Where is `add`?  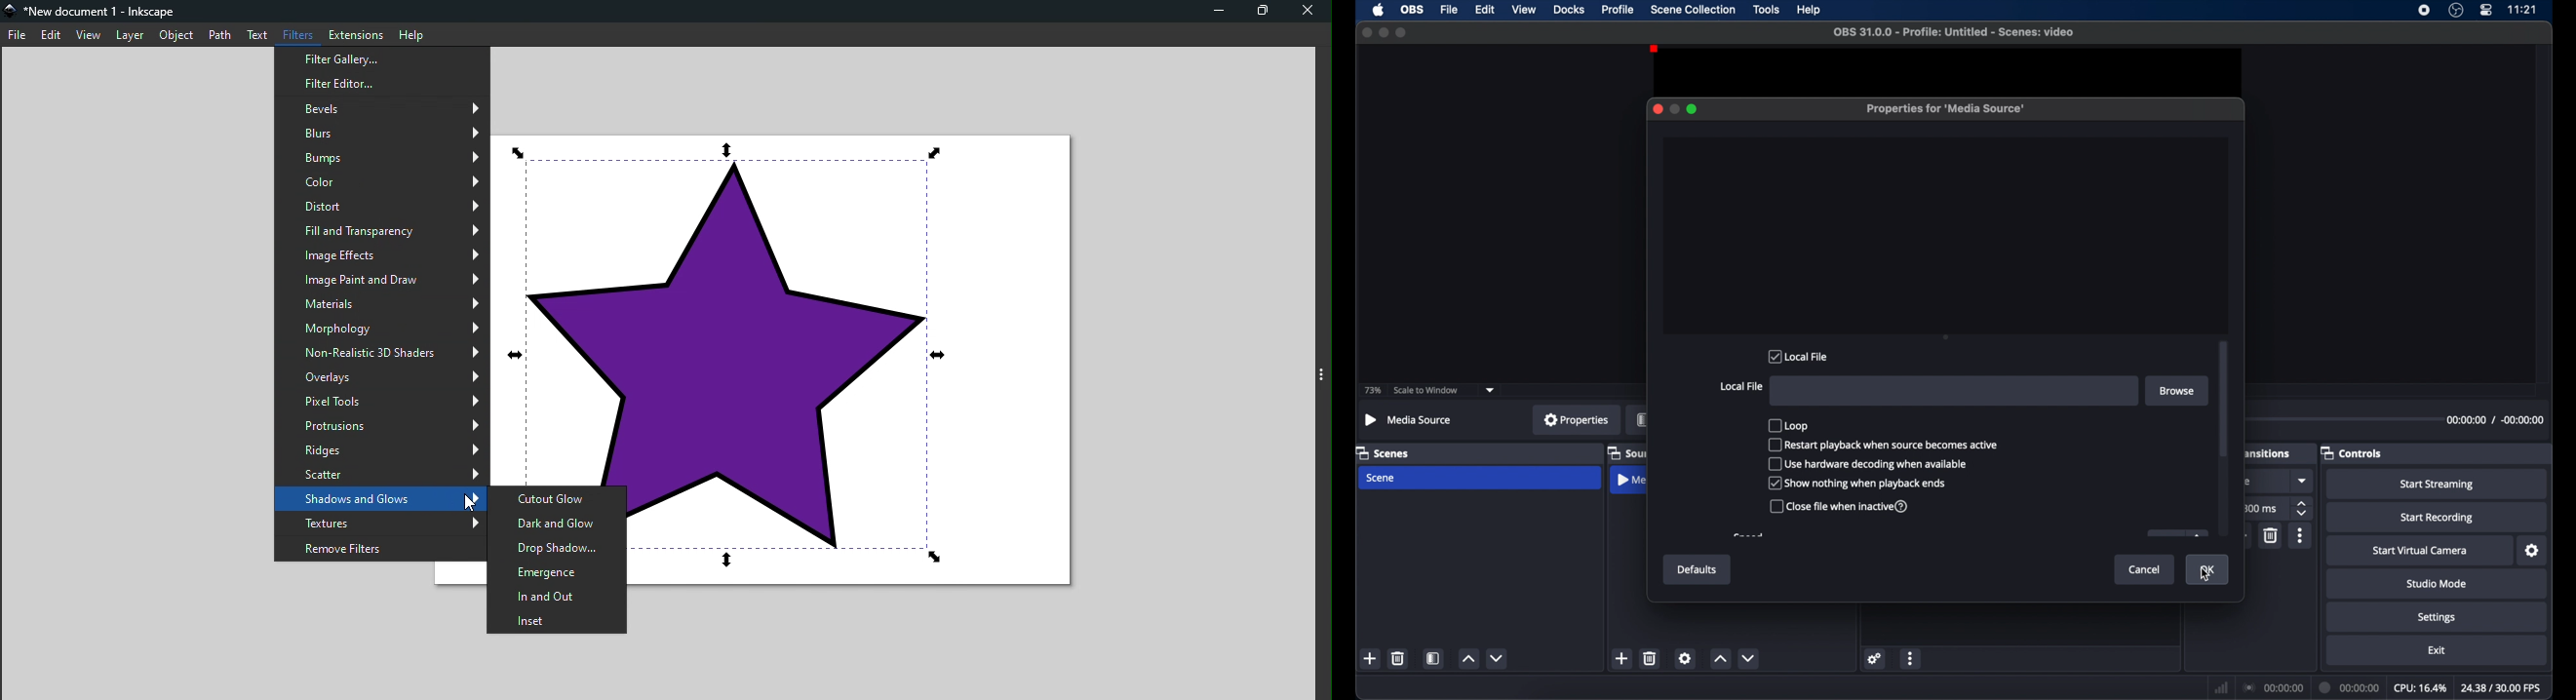 add is located at coordinates (1622, 659).